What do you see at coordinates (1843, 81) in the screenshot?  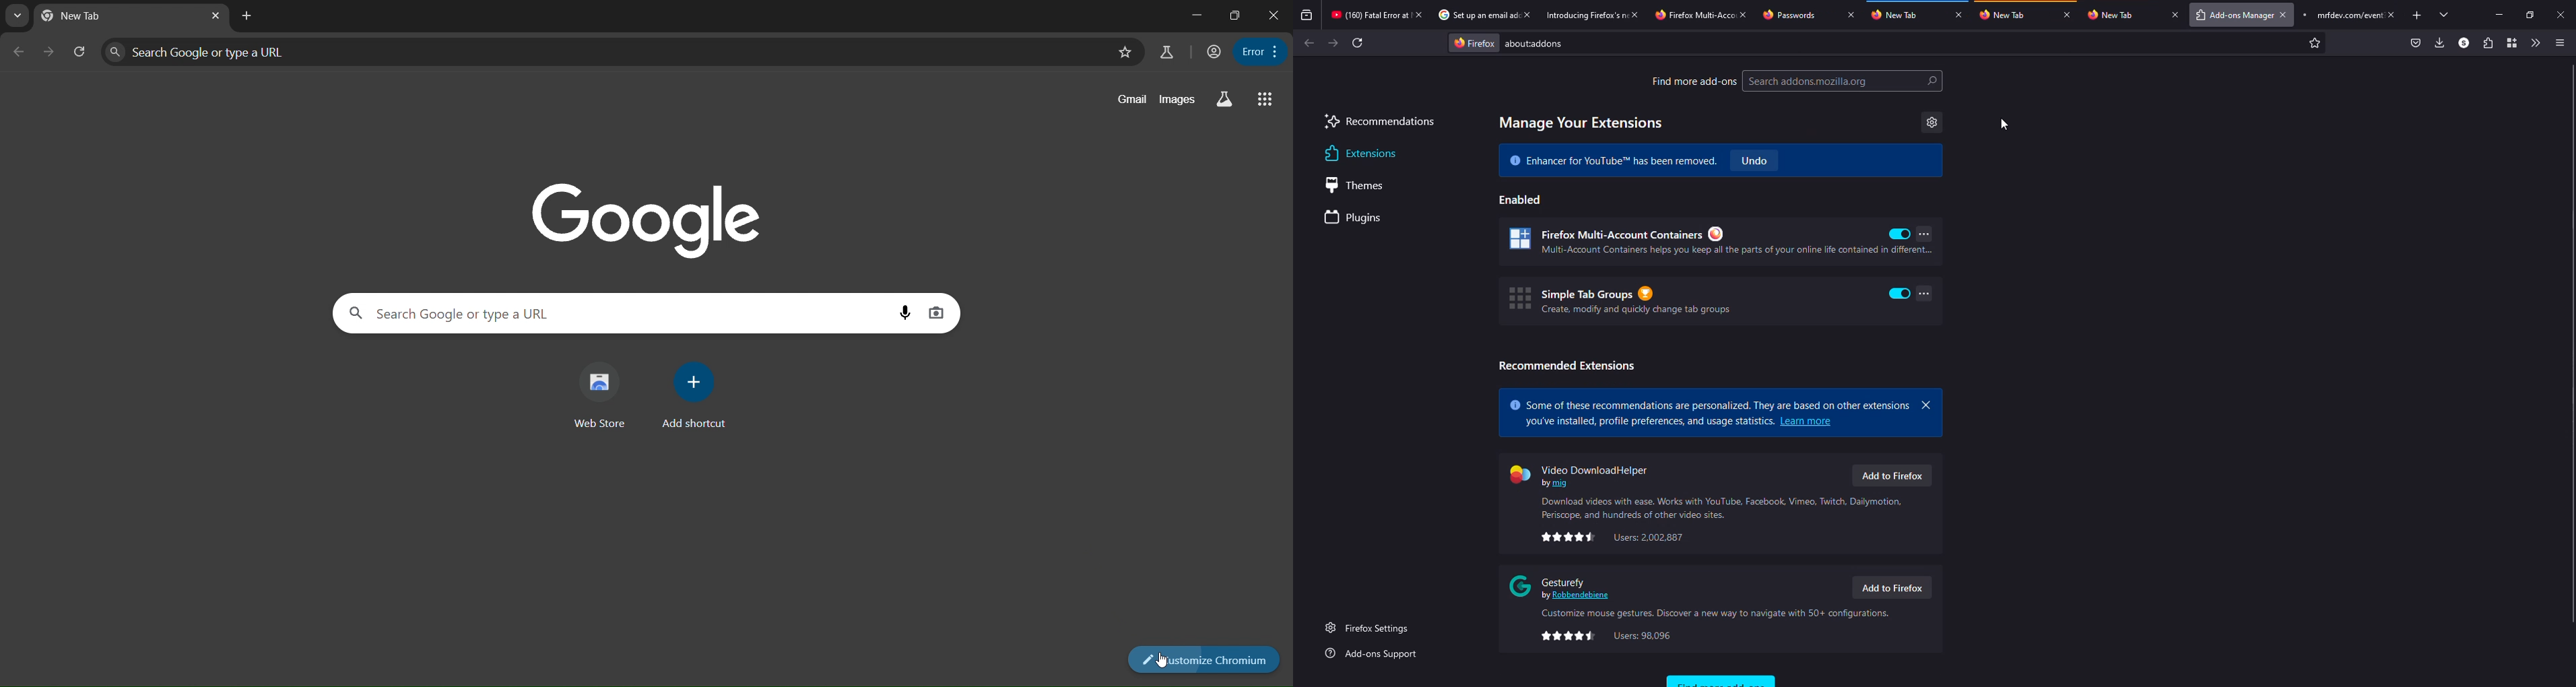 I see `search` at bounding box center [1843, 81].